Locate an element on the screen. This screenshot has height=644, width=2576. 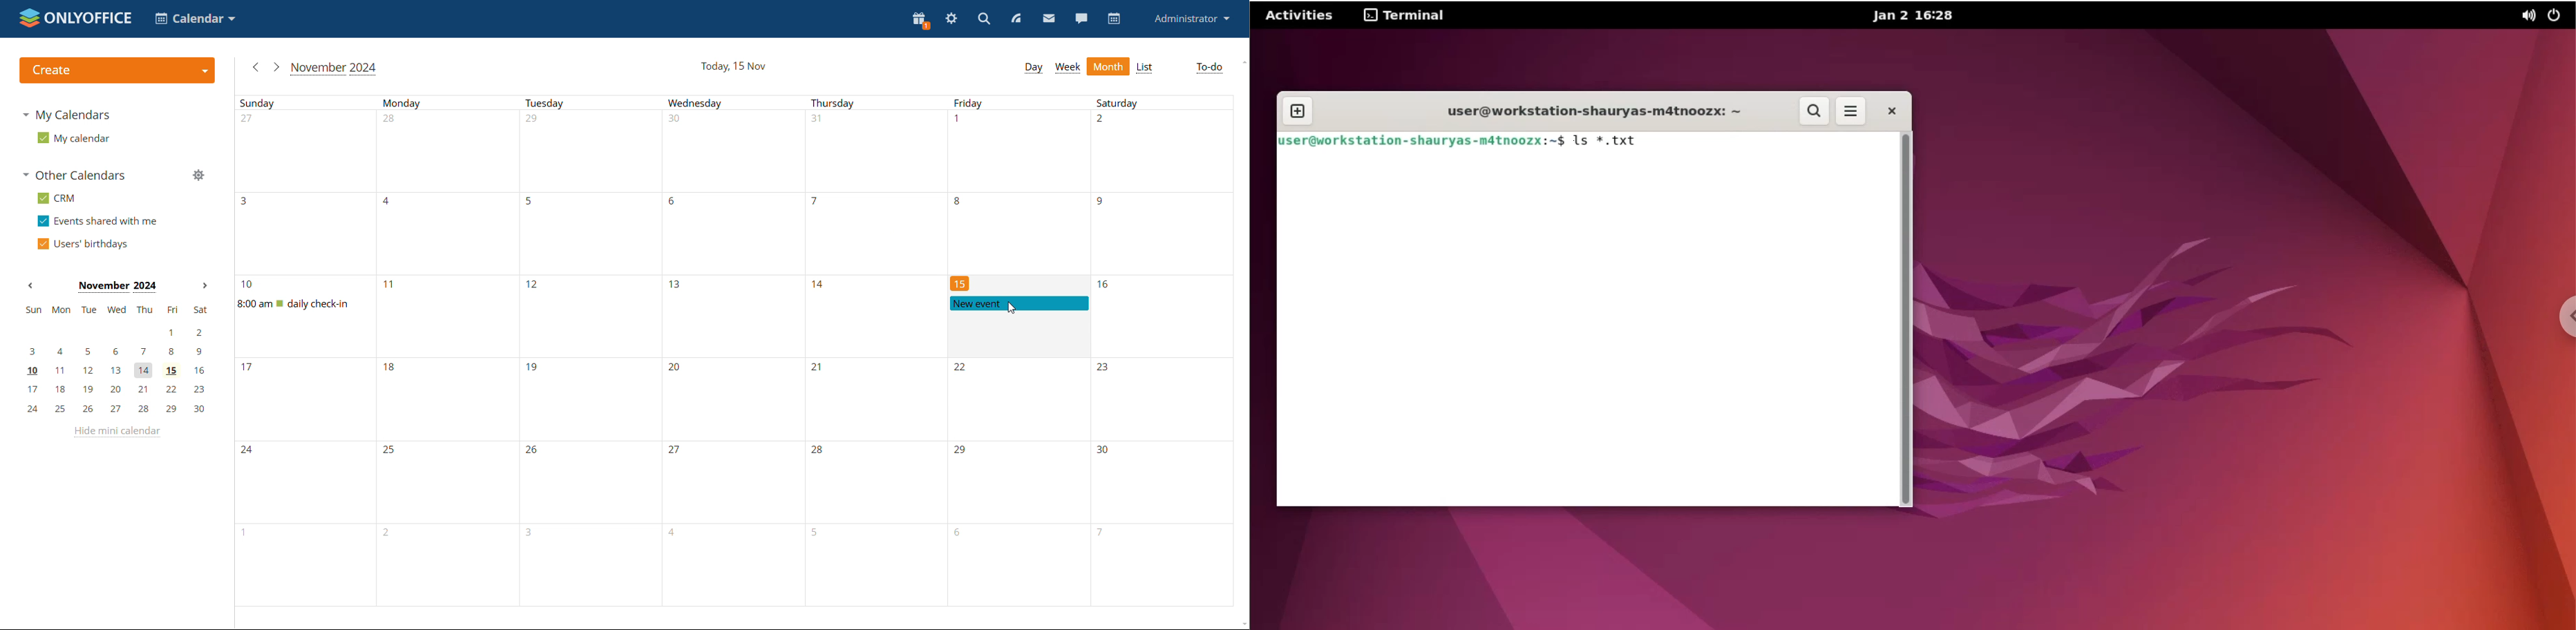
Number is located at coordinates (677, 286).